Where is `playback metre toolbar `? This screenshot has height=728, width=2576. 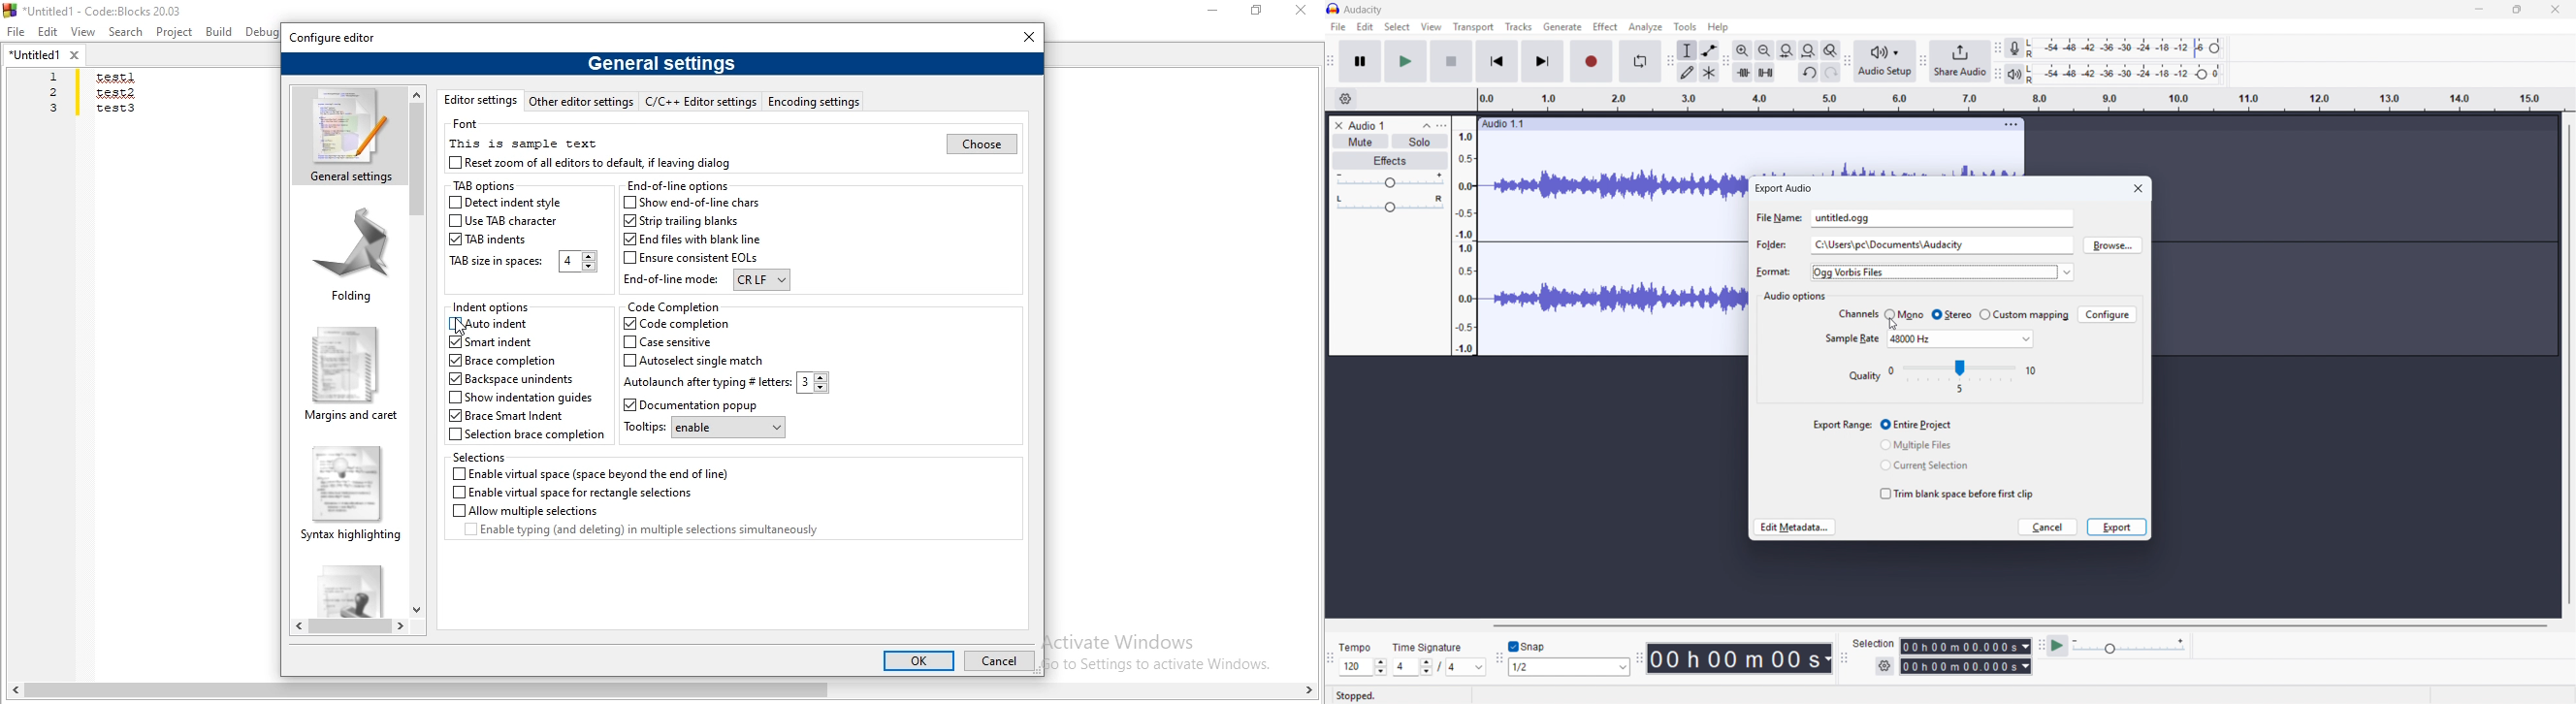
playback metre toolbar  is located at coordinates (1998, 74).